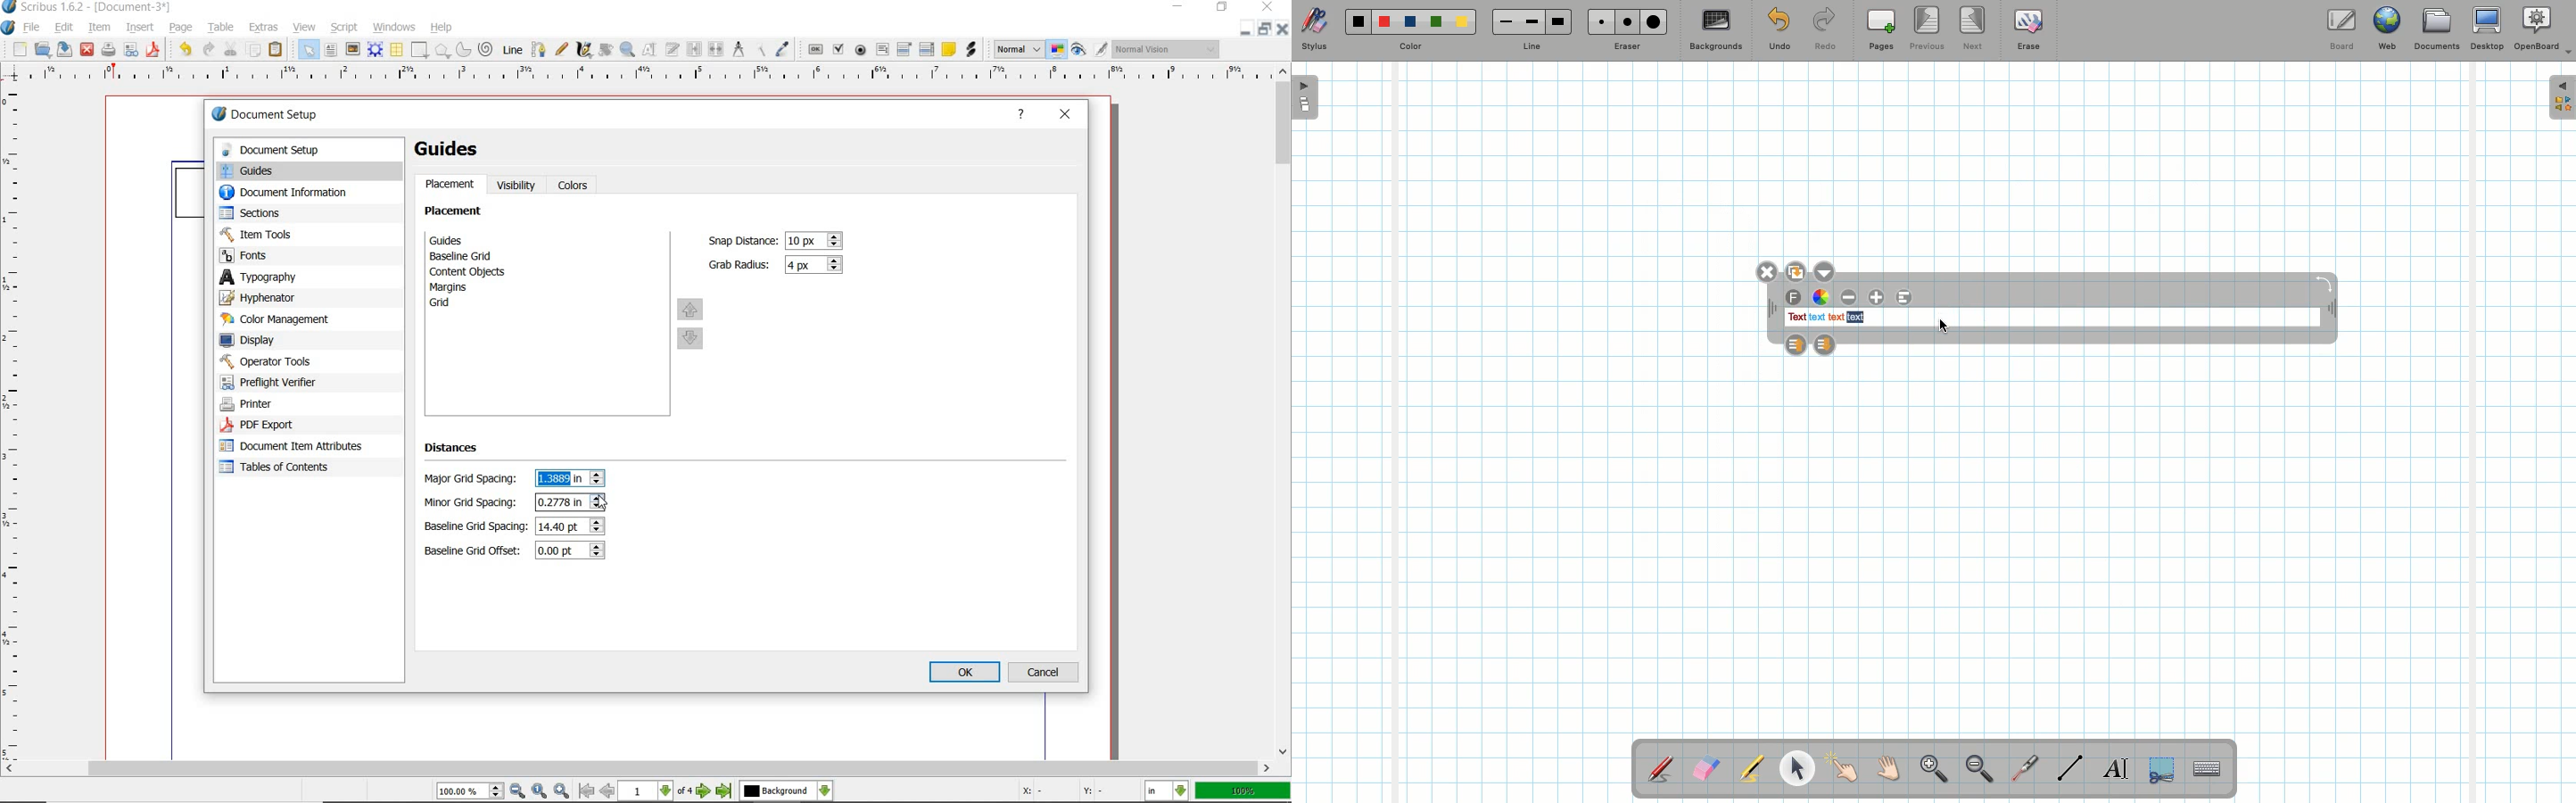  What do you see at coordinates (608, 791) in the screenshot?
I see `go to previous page` at bounding box center [608, 791].